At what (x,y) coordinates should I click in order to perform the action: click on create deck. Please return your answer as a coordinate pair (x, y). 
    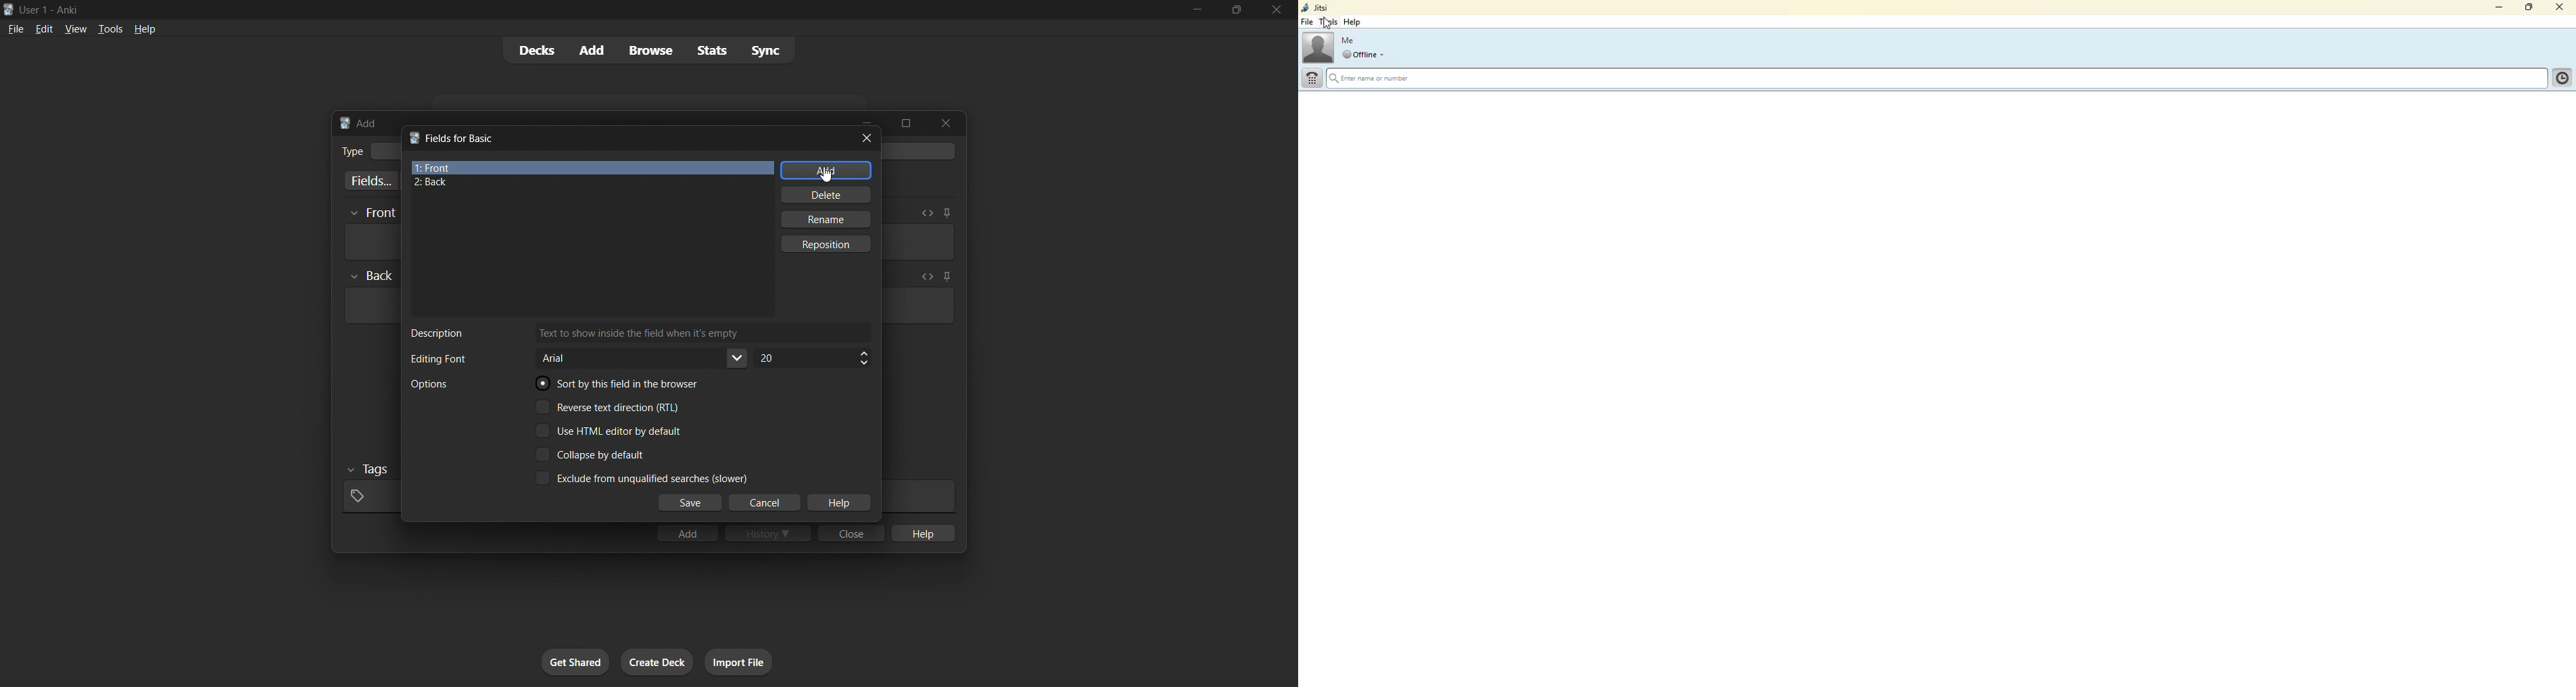
    Looking at the image, I should click on (657, 662).